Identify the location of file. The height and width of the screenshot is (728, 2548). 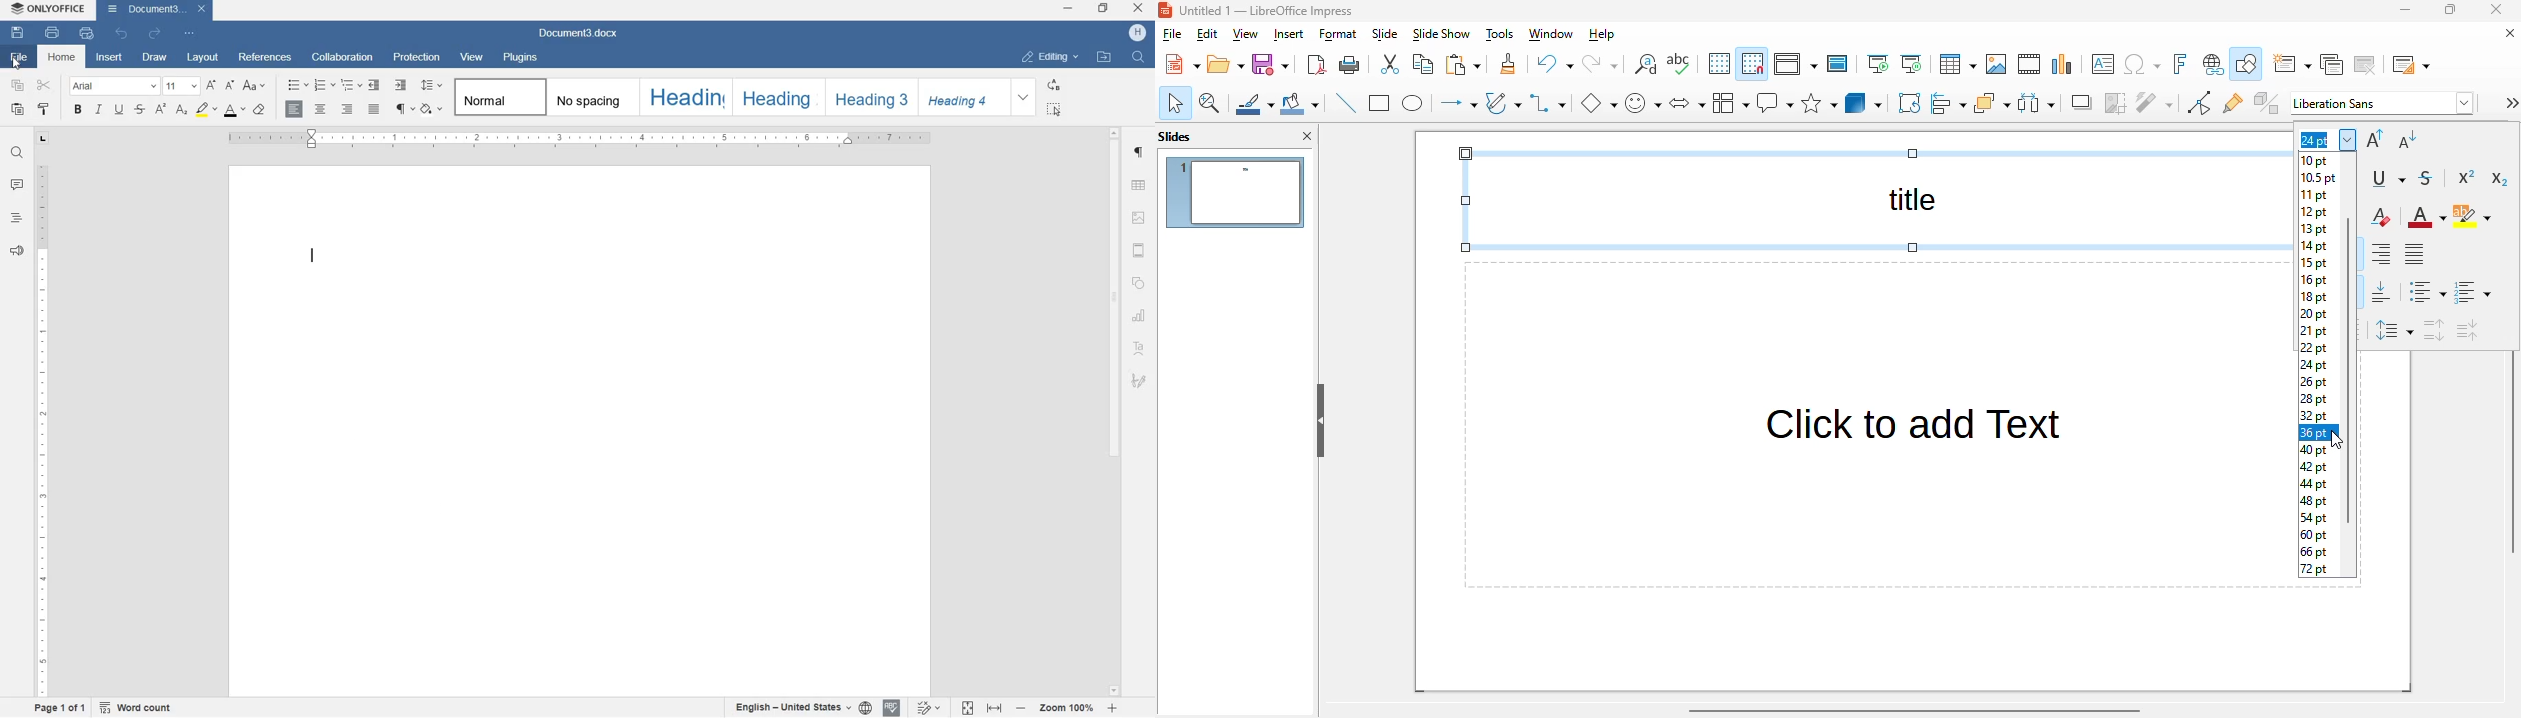
(1172, 34).